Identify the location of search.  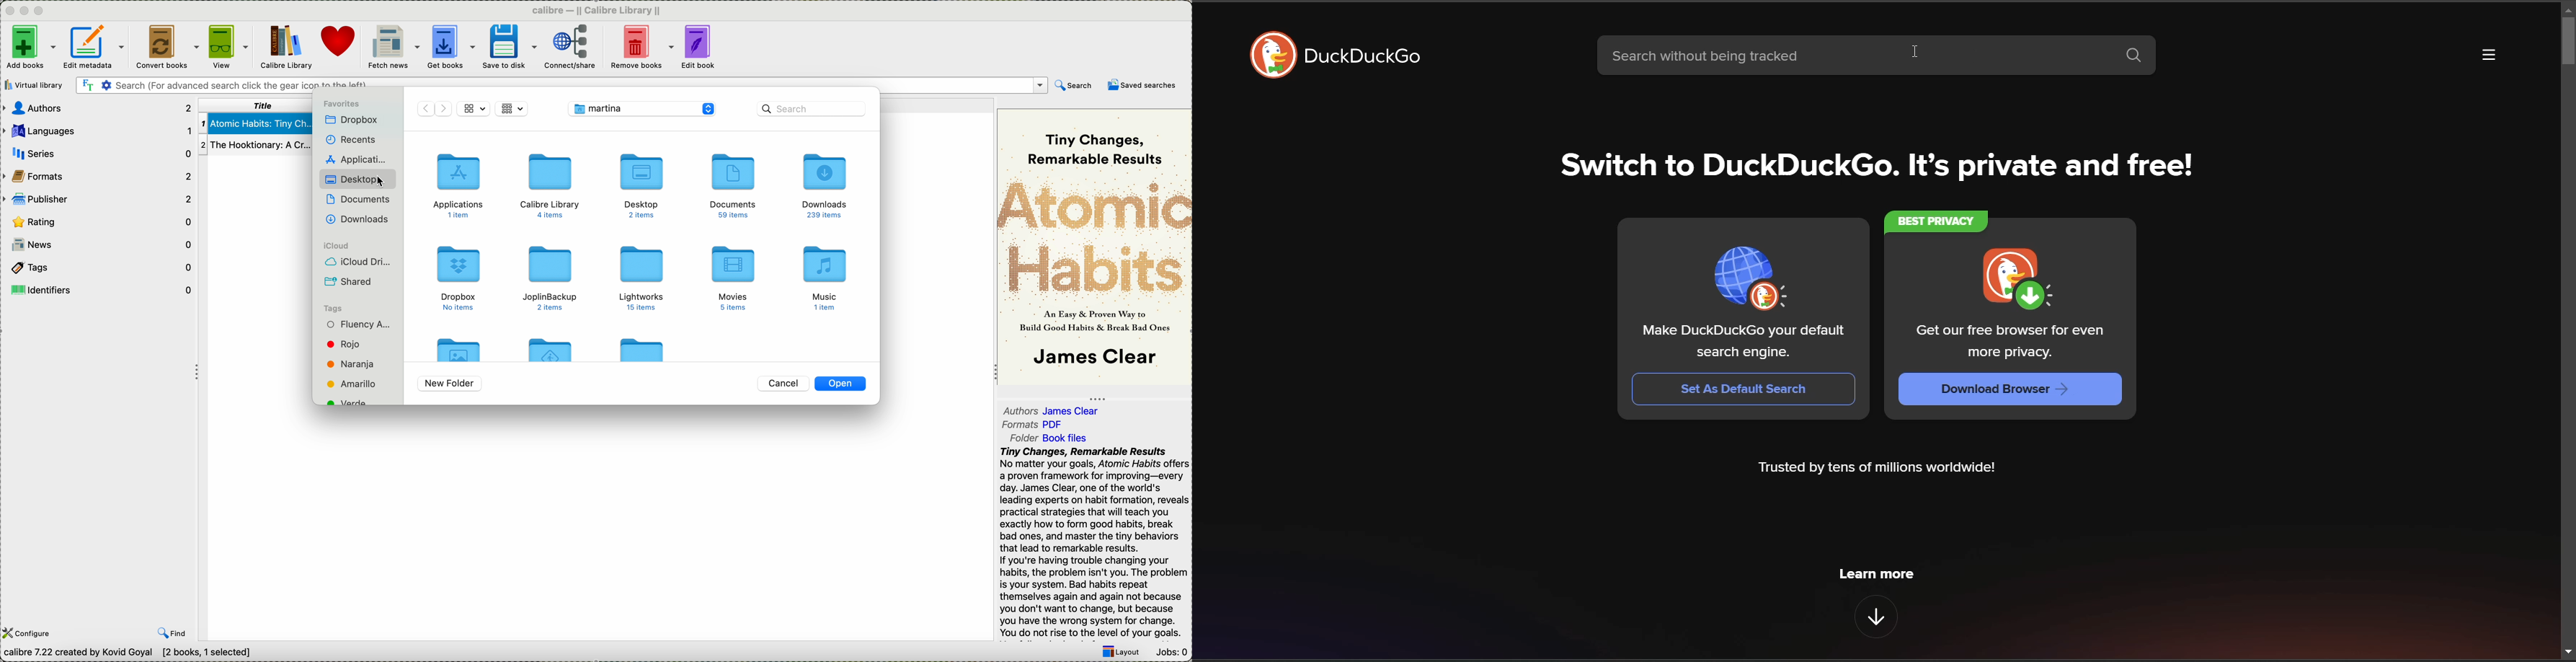
(1073, 85).